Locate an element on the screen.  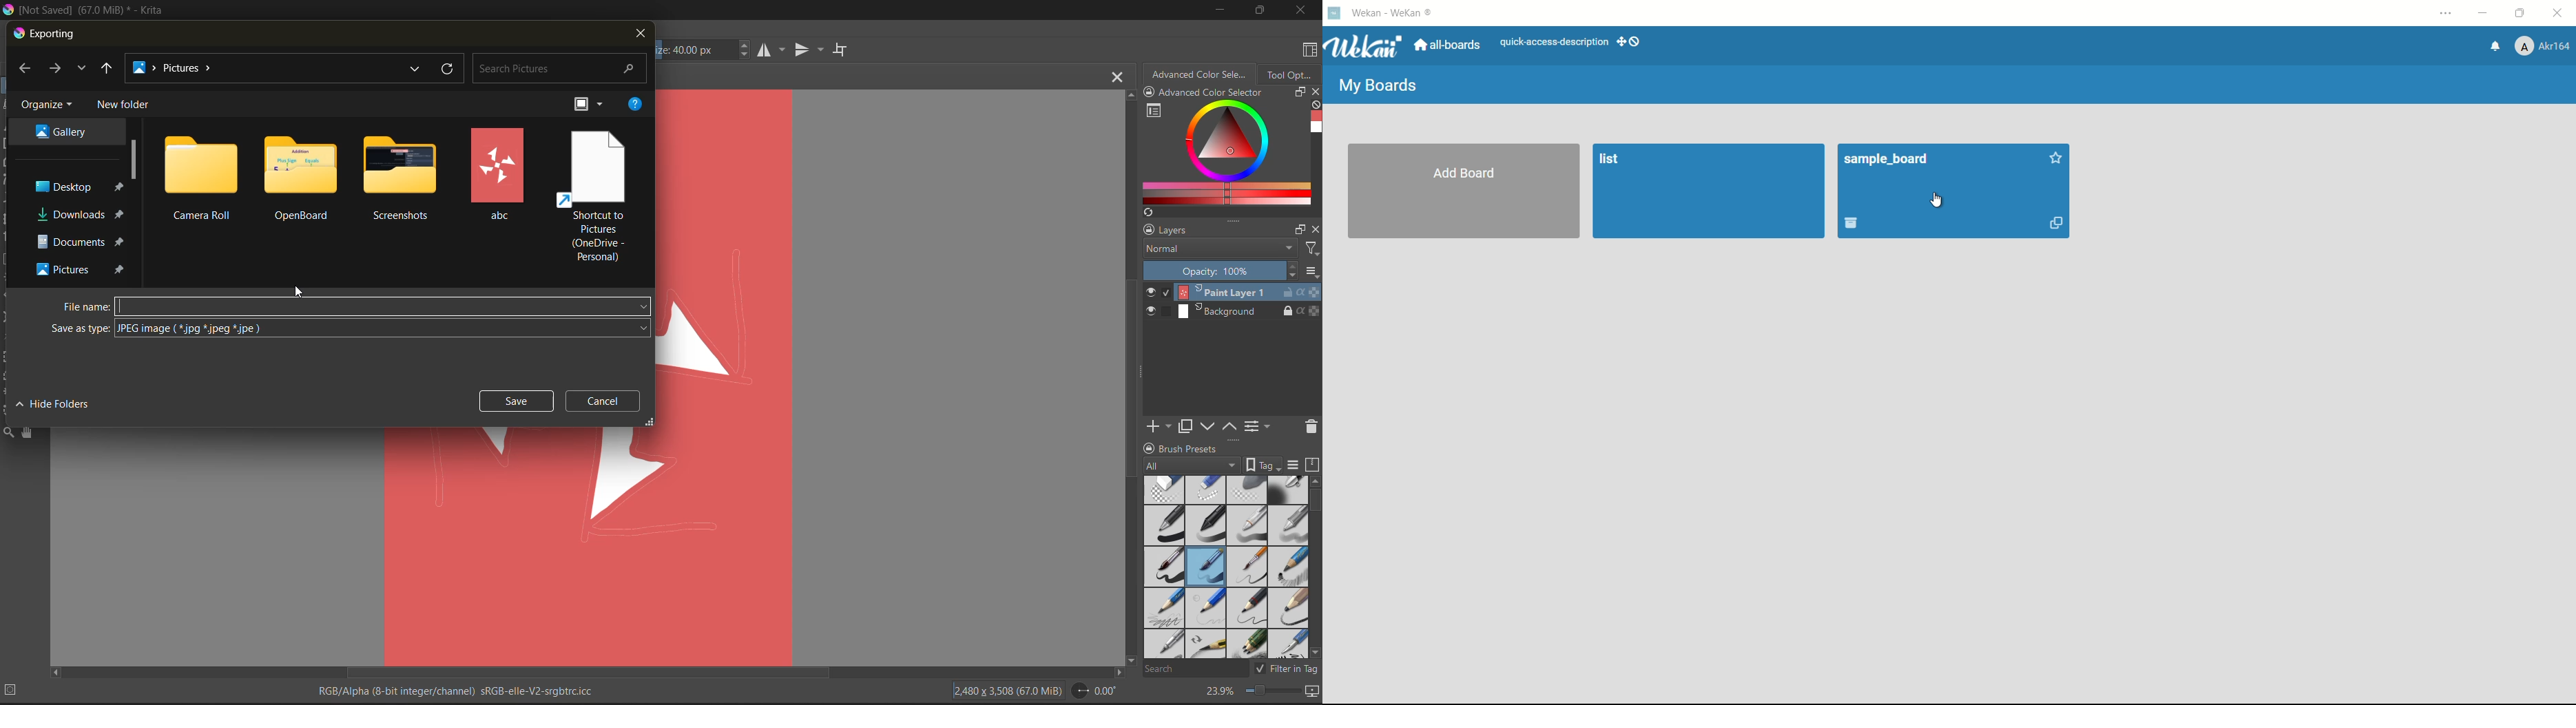
maximize is located at coordinates (2522, 14).